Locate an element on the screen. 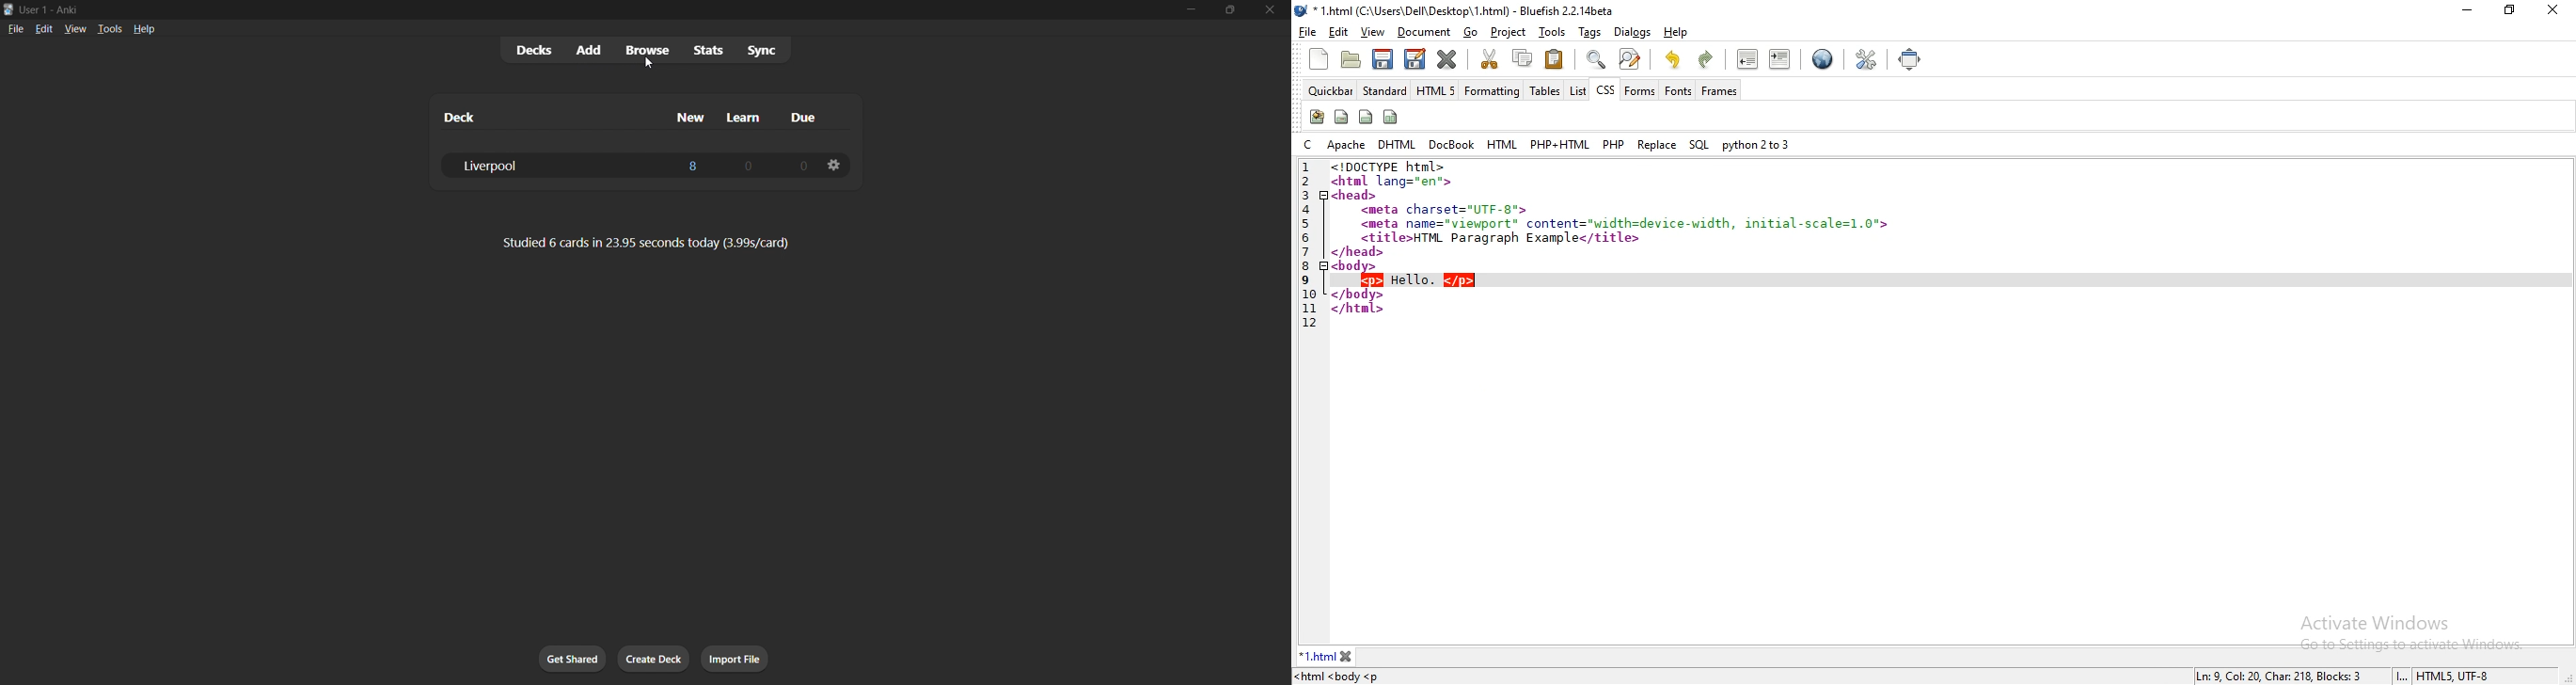 The image size is (2576, 700). deck settings is located at coordinates (841, 167).